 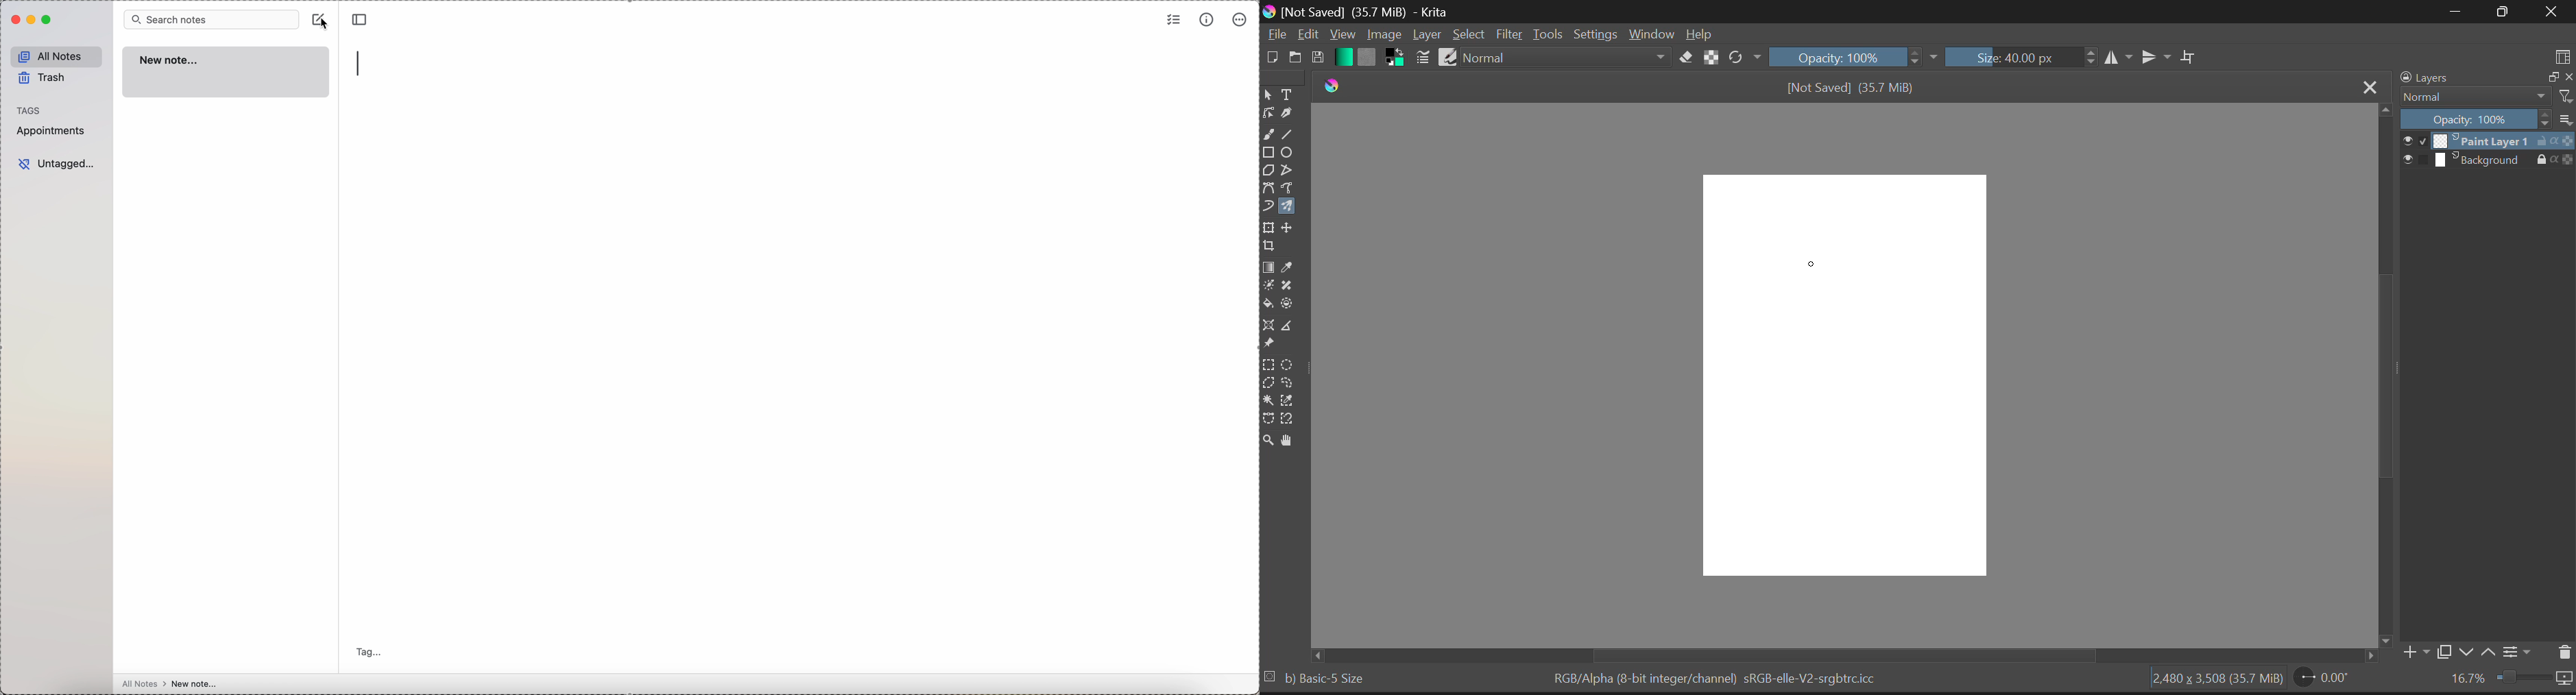 What do you see at coordinates (1239, 20) in the screenshot?
I see `more options` at bounding box center [1239, 20].